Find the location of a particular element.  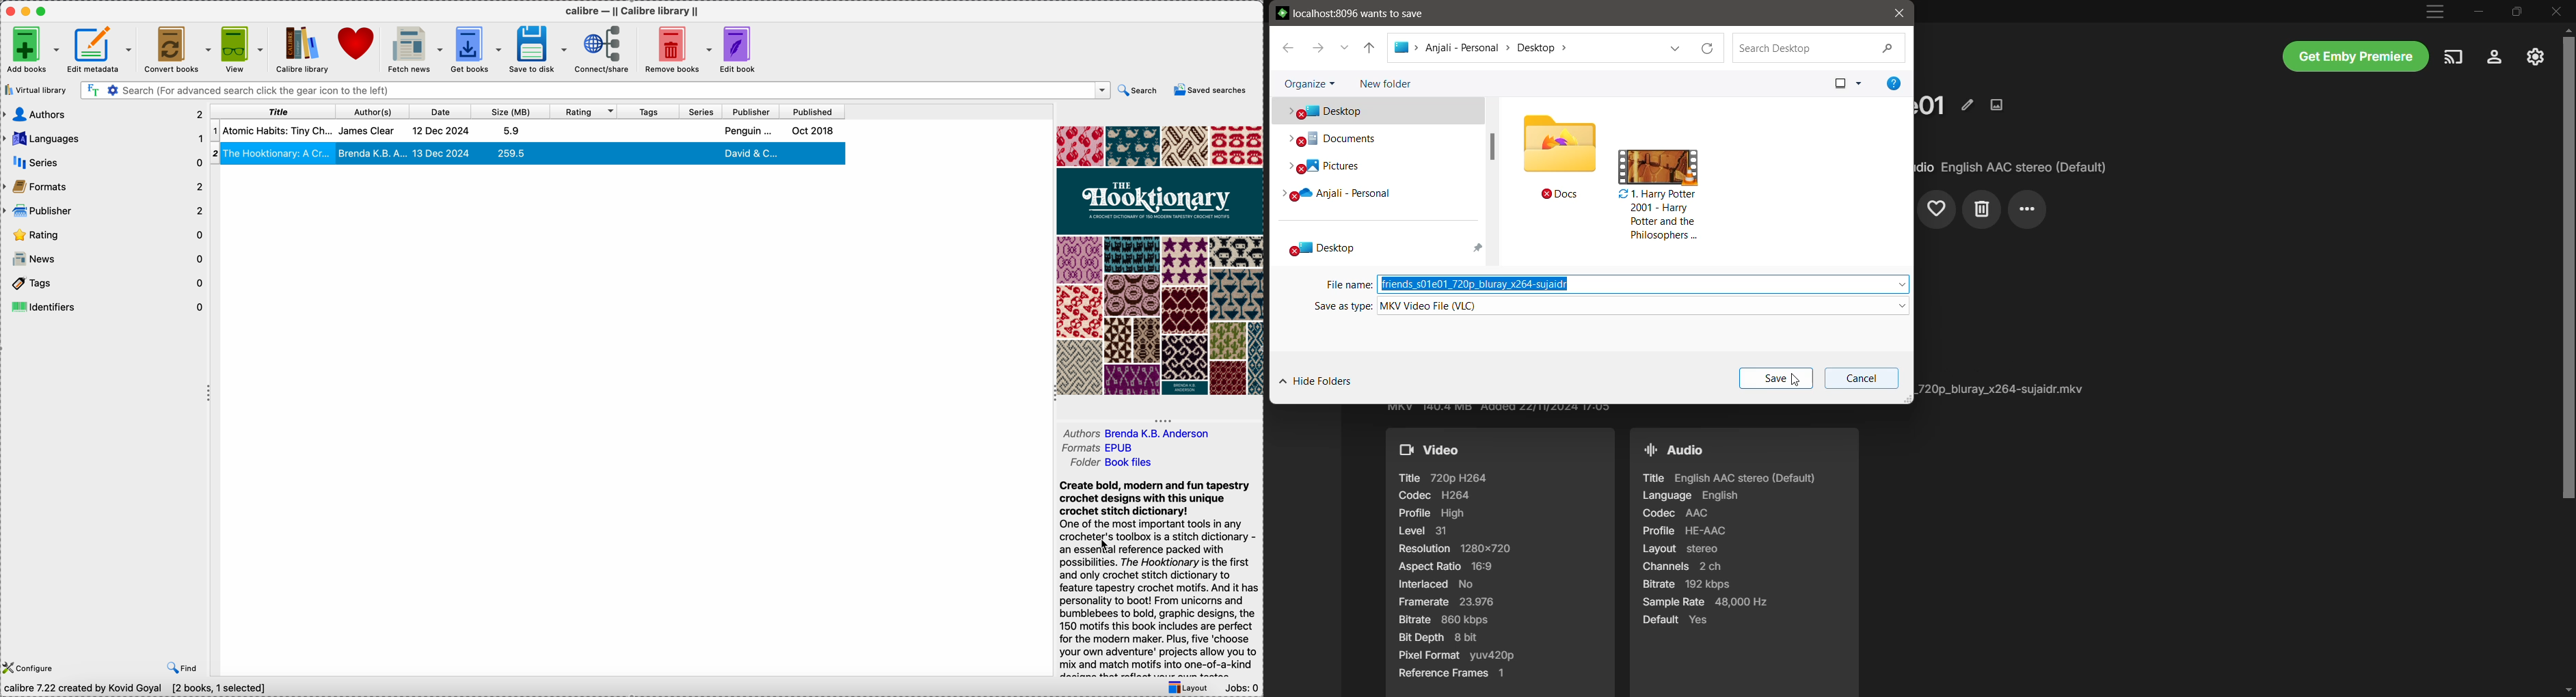

Hide Folders is located at coordinates (1319, 382).